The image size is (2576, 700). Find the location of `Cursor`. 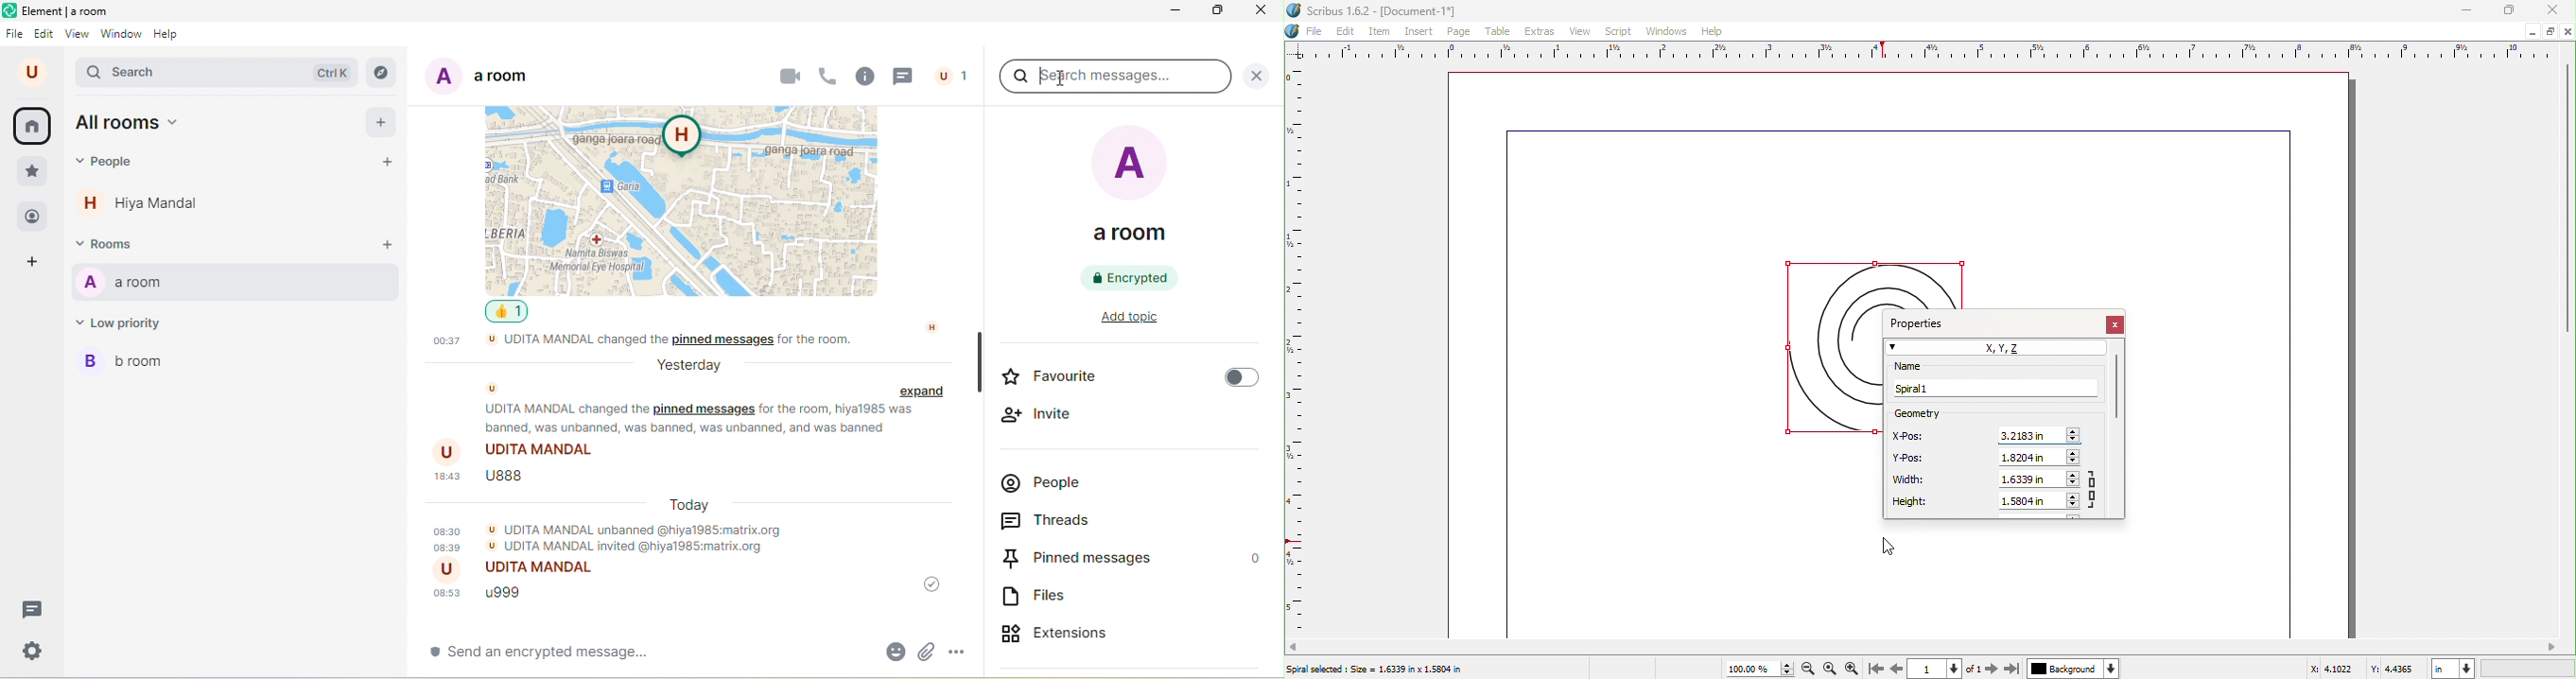

Cursor is located at coordinates (1888, 545).